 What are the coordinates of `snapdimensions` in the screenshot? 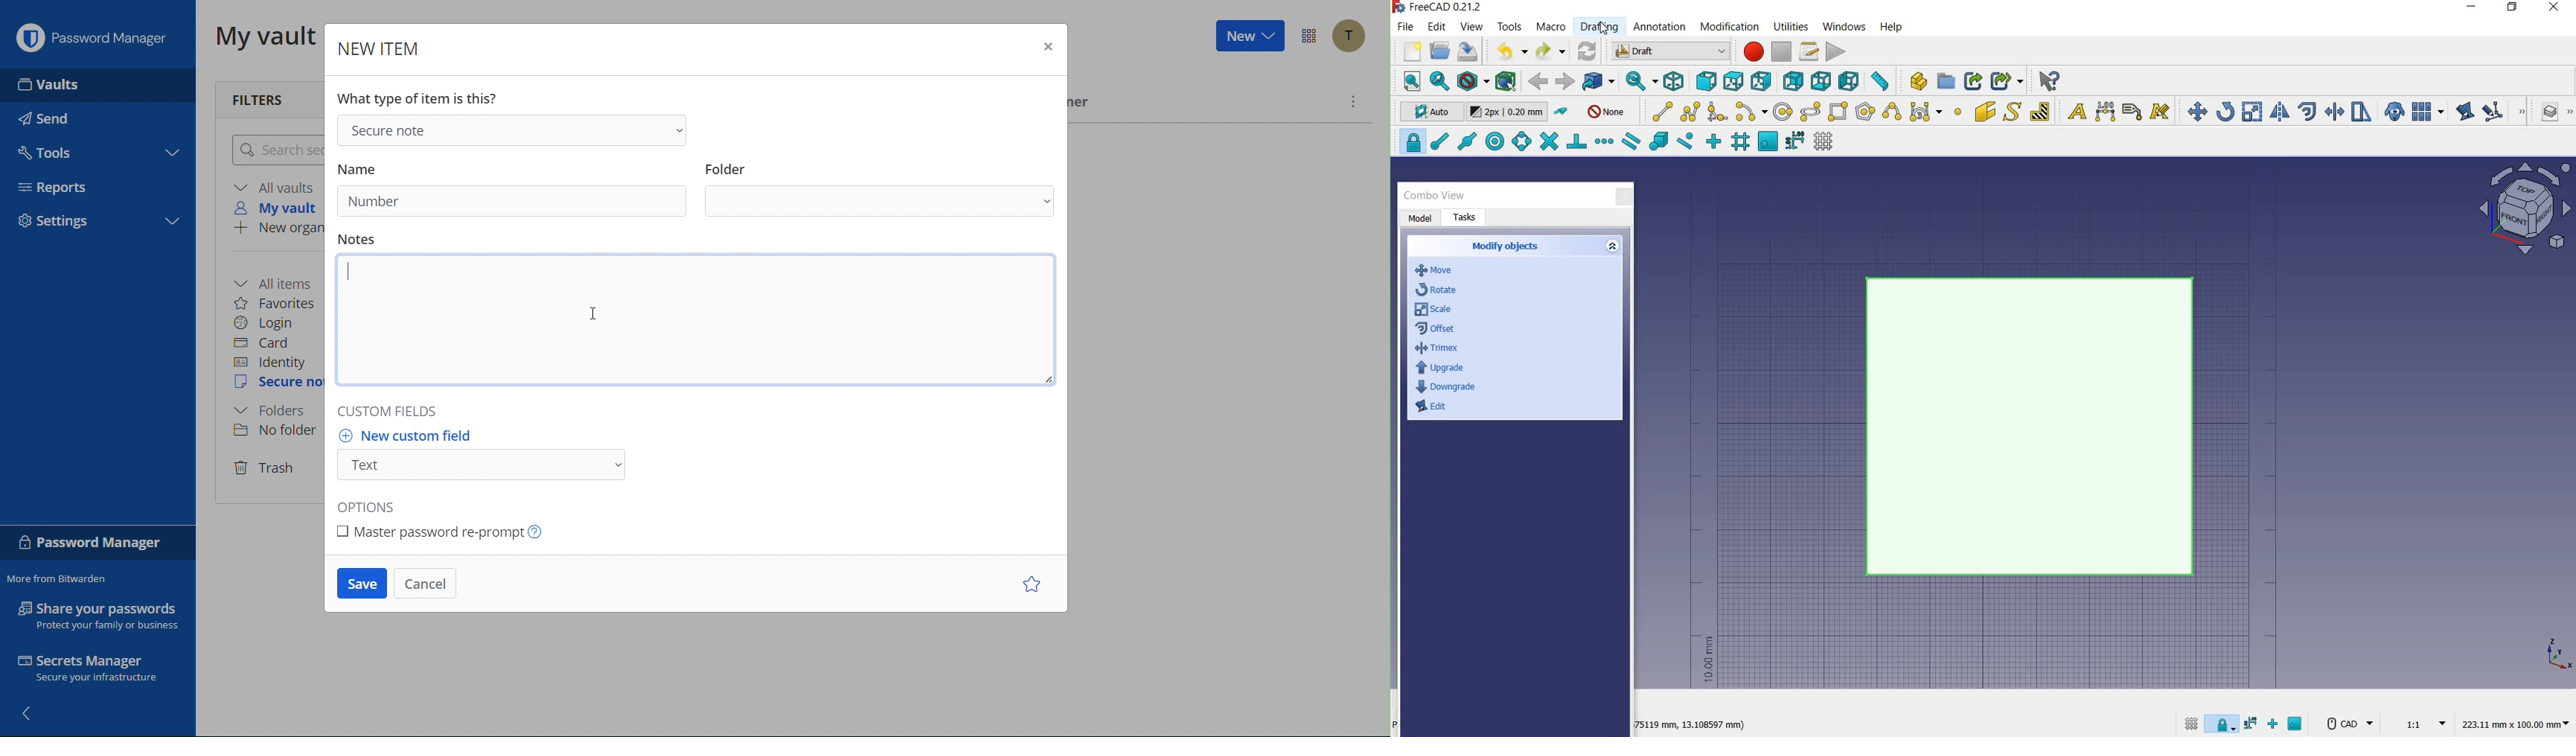 It's located at (2253, 724).